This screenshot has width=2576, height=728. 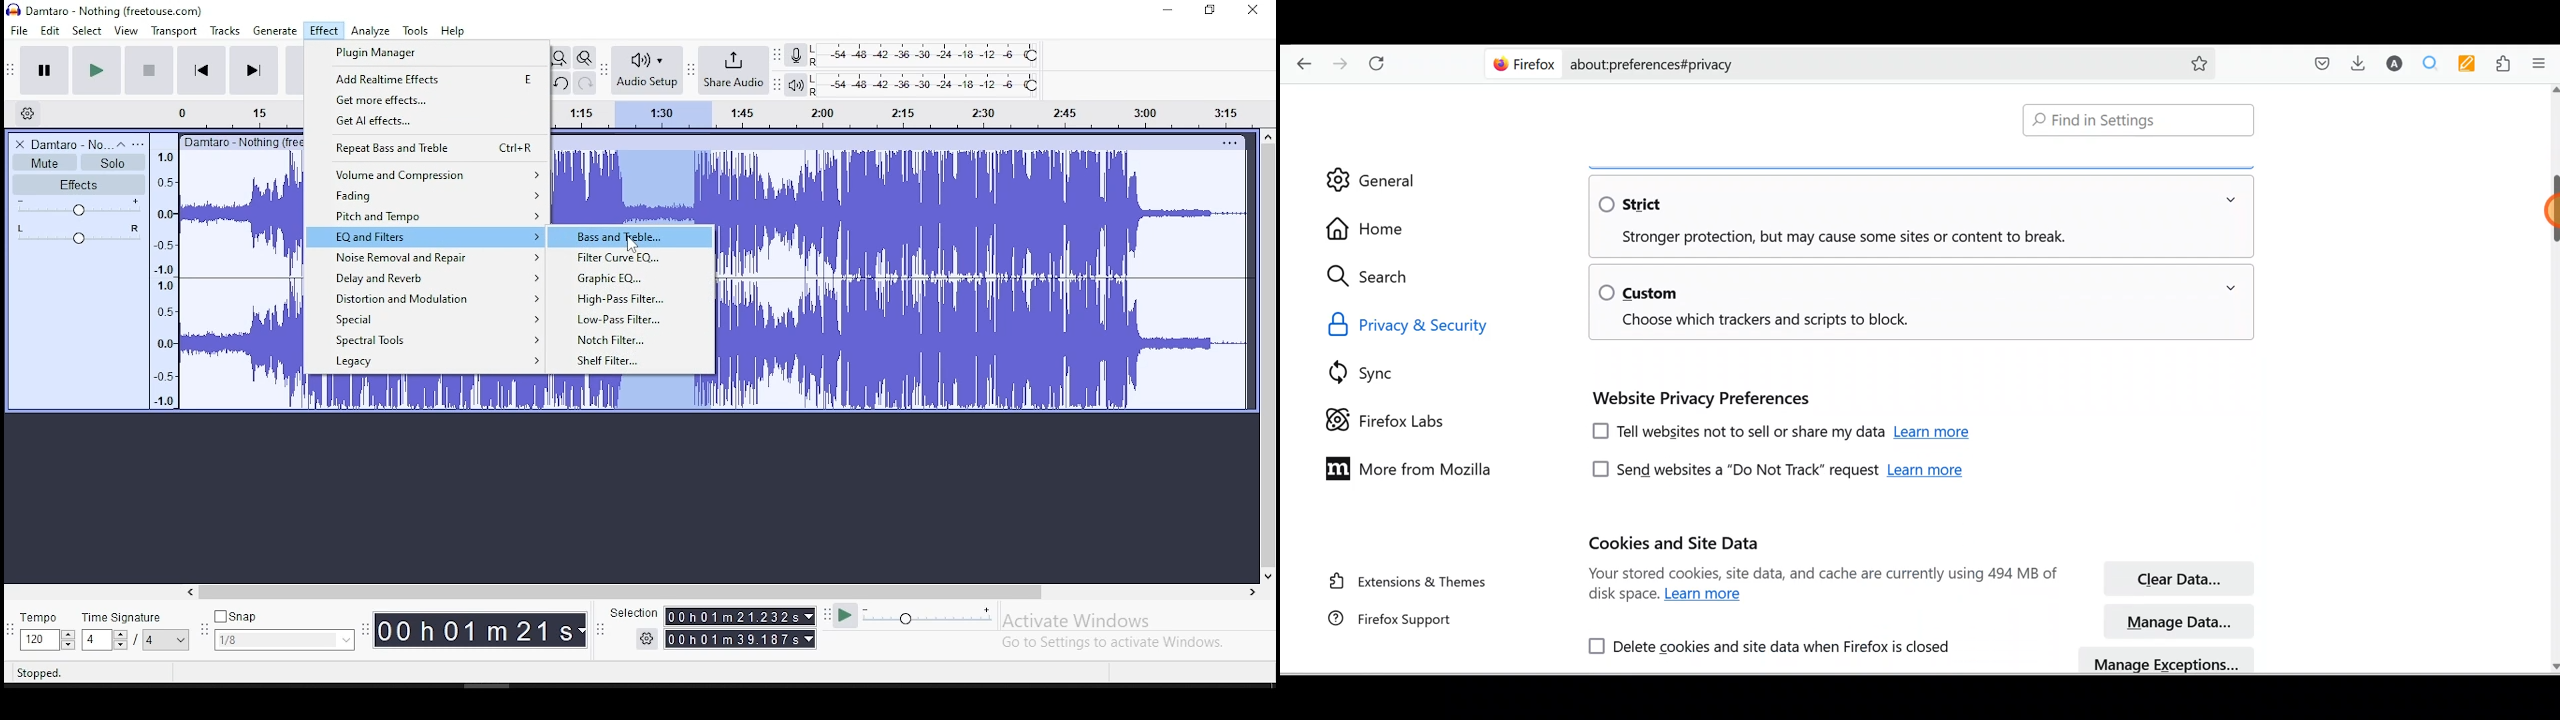 I want to click on repeat, so click(x=425, y=147).